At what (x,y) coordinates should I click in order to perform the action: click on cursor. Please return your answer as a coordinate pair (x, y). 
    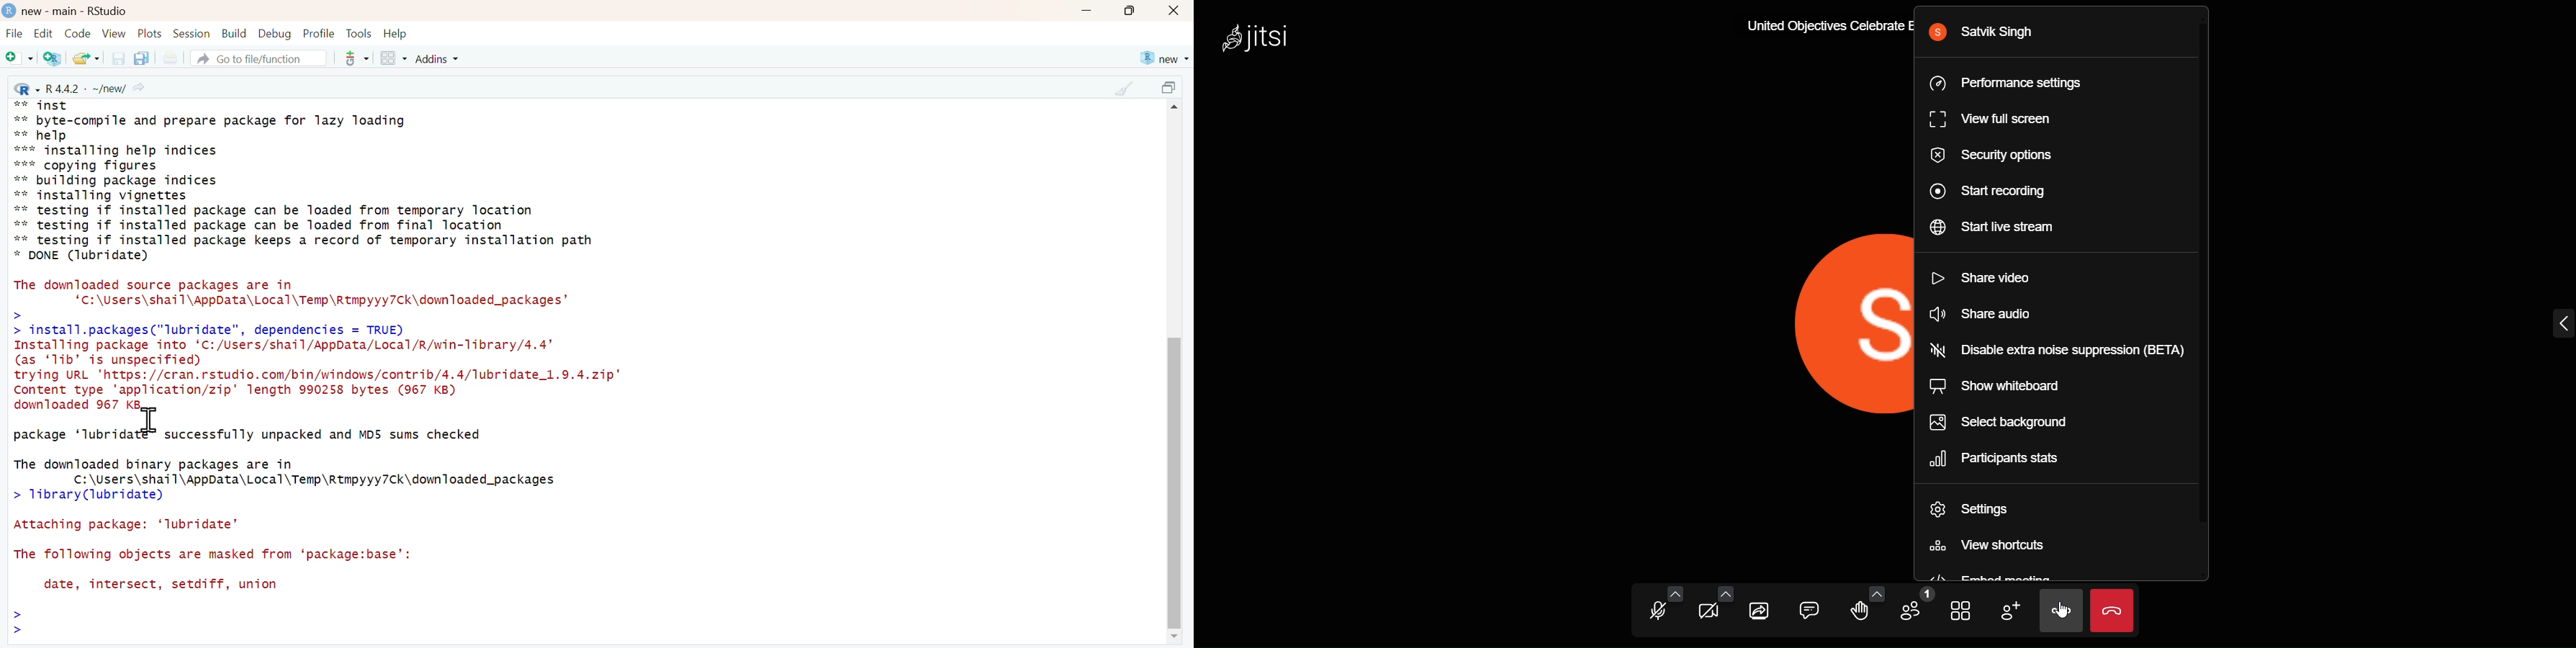
    Looking at the image, I should click on (151, 421).